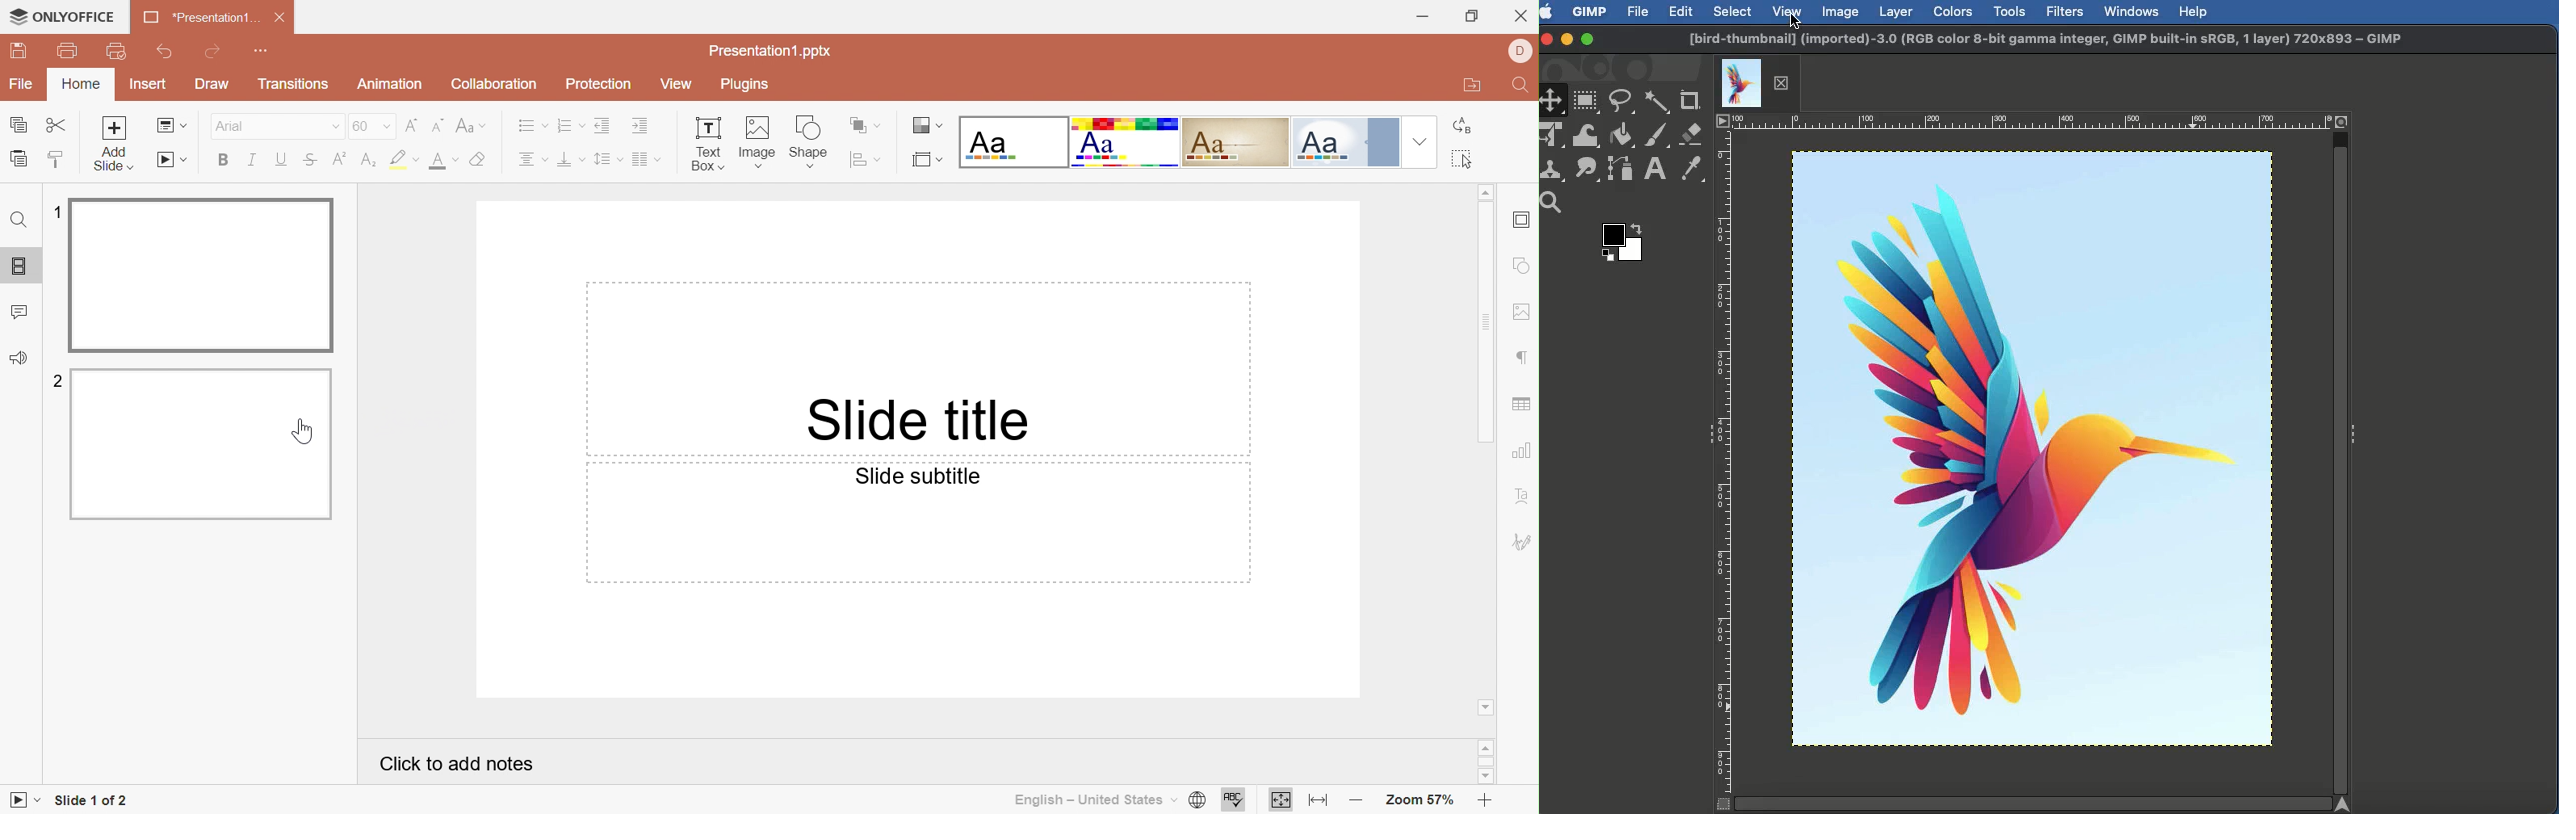 The width and height of the screenshot is (2576, 840). What do you see at coordinates (168, 55) in the screenshot?
I see `Undo` at bounding box center [168, 55].